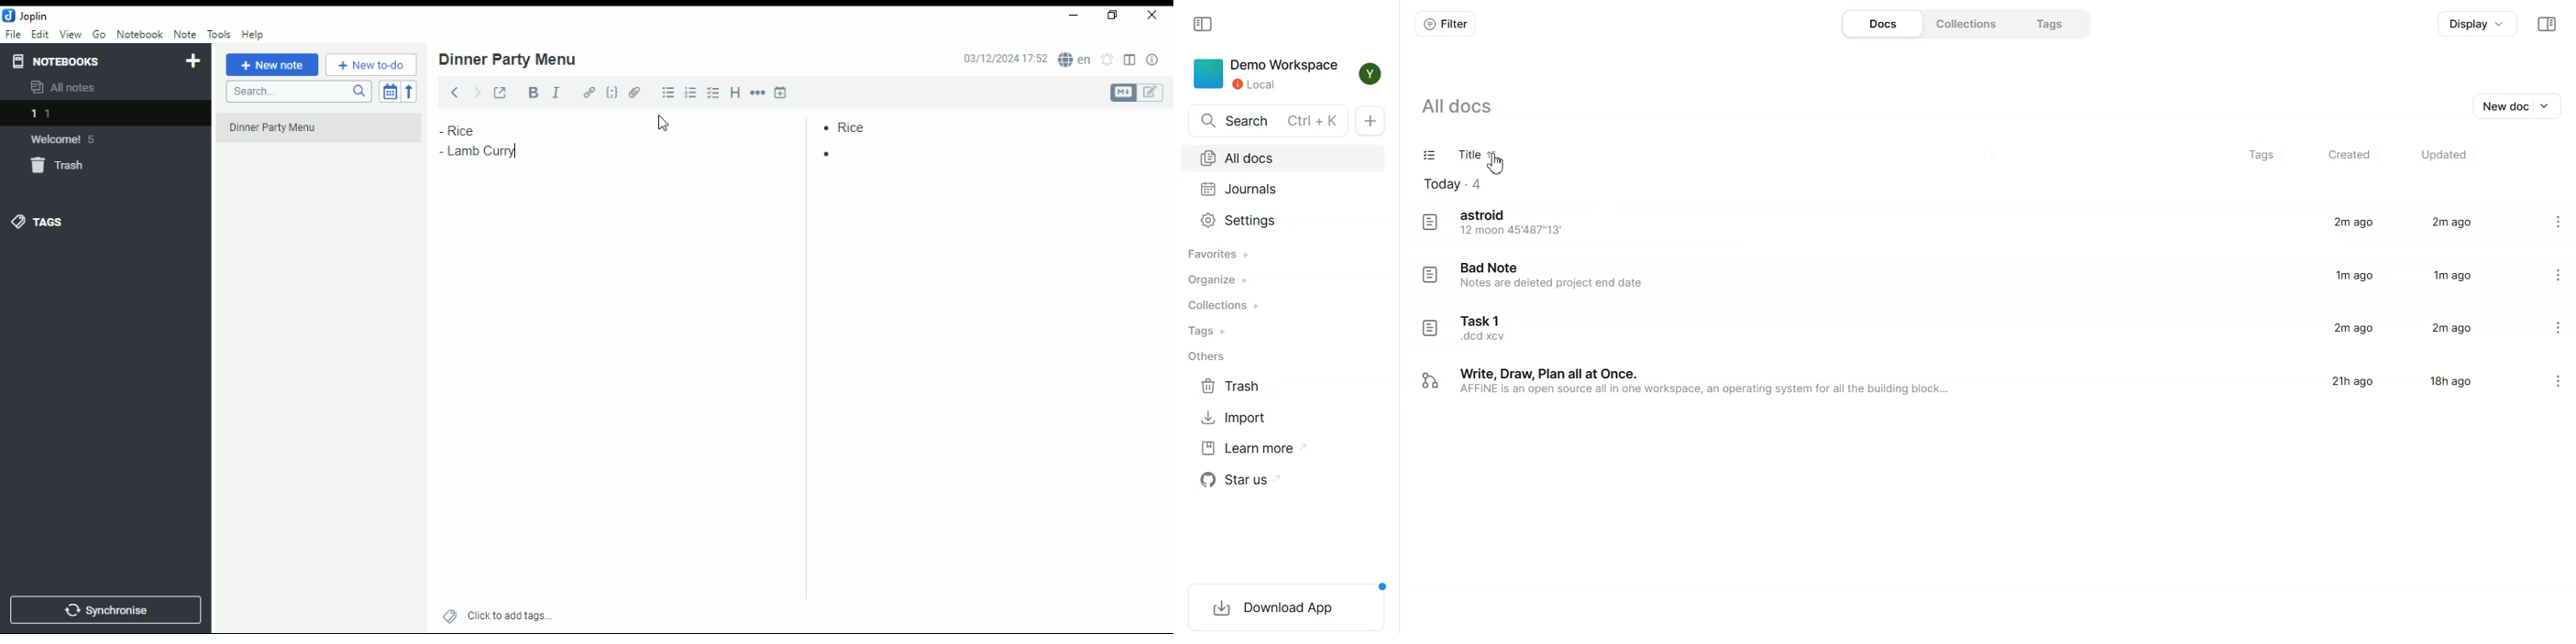  I want to click on dinner party menu, so click(324, 134).